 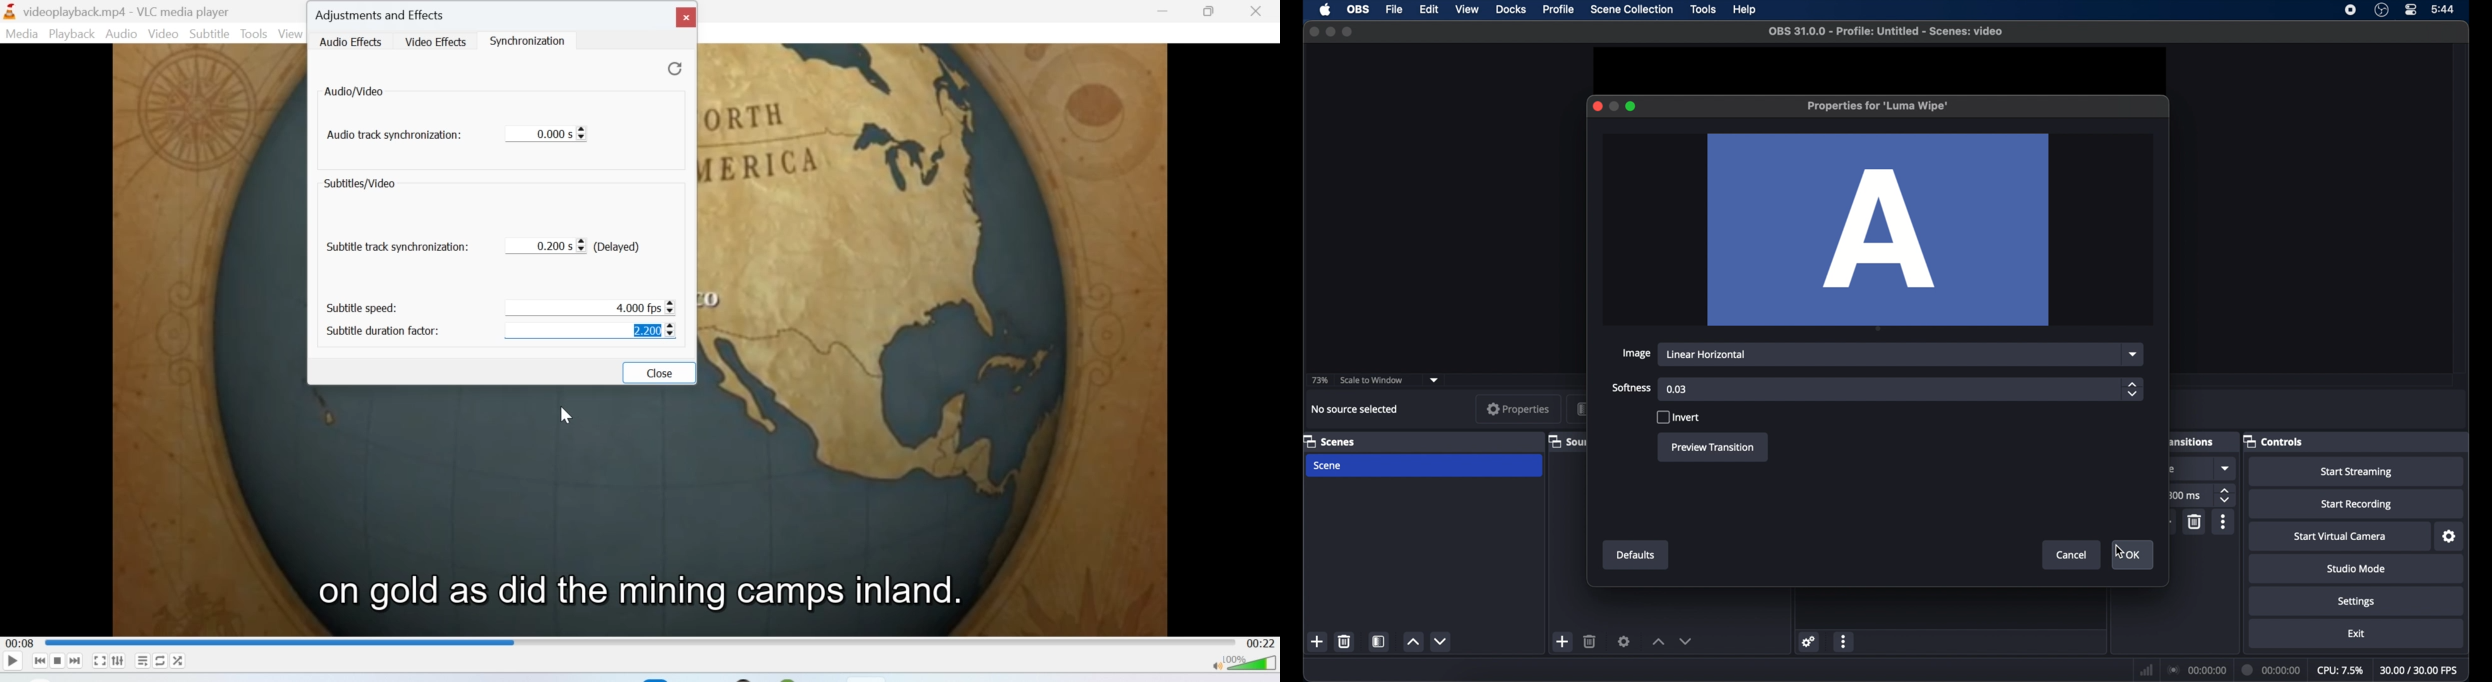 I want to click on subtitle track synchronization:, so click(x=397, y=248).